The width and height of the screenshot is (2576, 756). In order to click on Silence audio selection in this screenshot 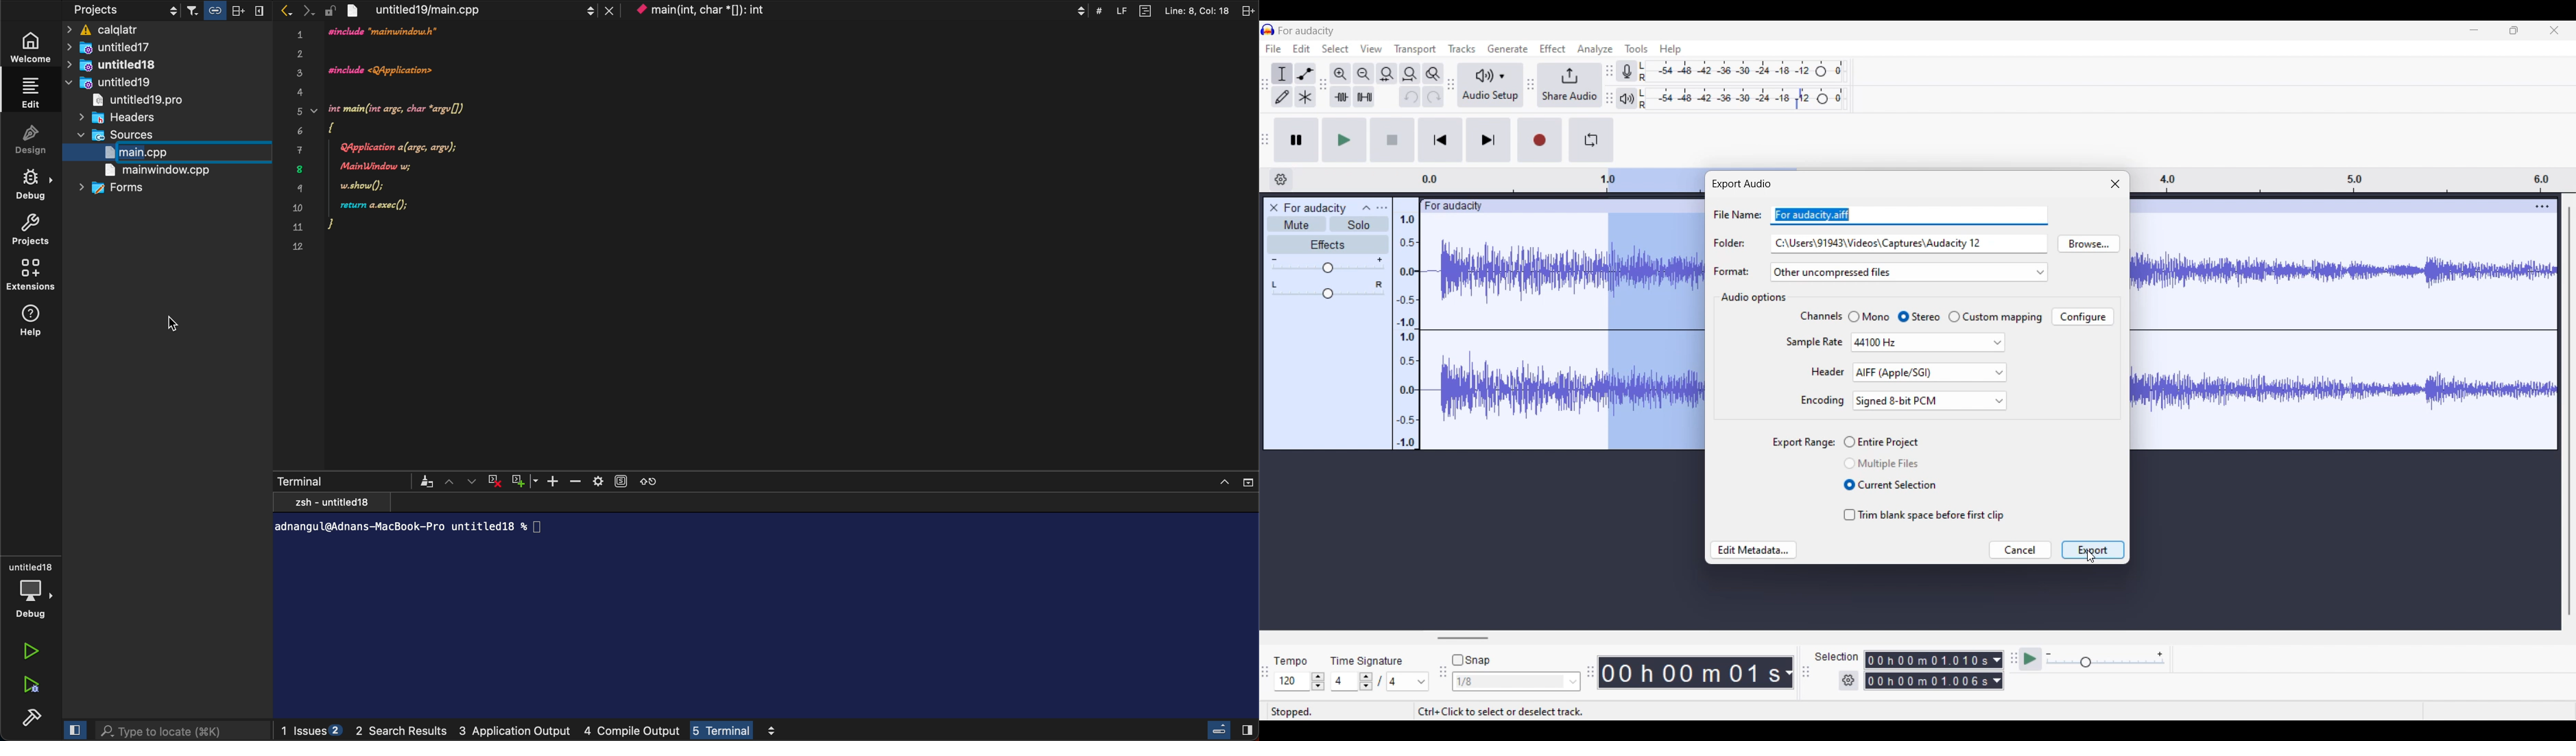, I will do `click(1364, 97)`.